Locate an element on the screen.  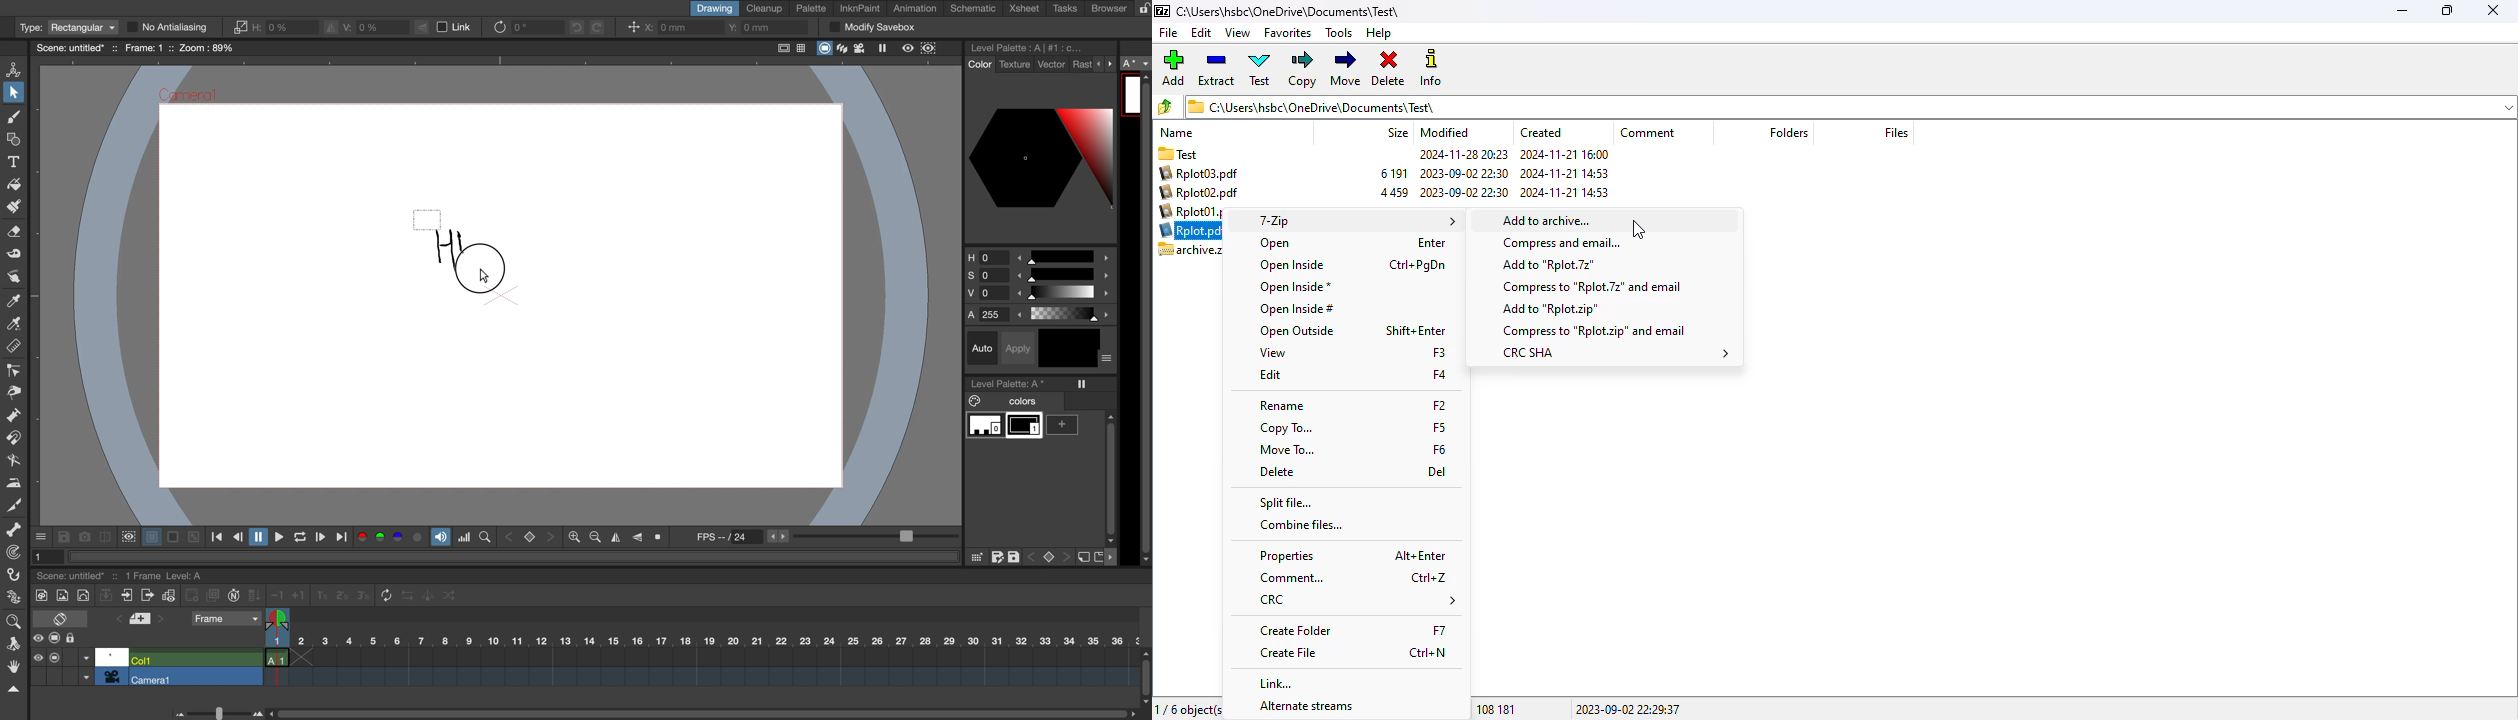
view is located at coordinates (1237, 33).